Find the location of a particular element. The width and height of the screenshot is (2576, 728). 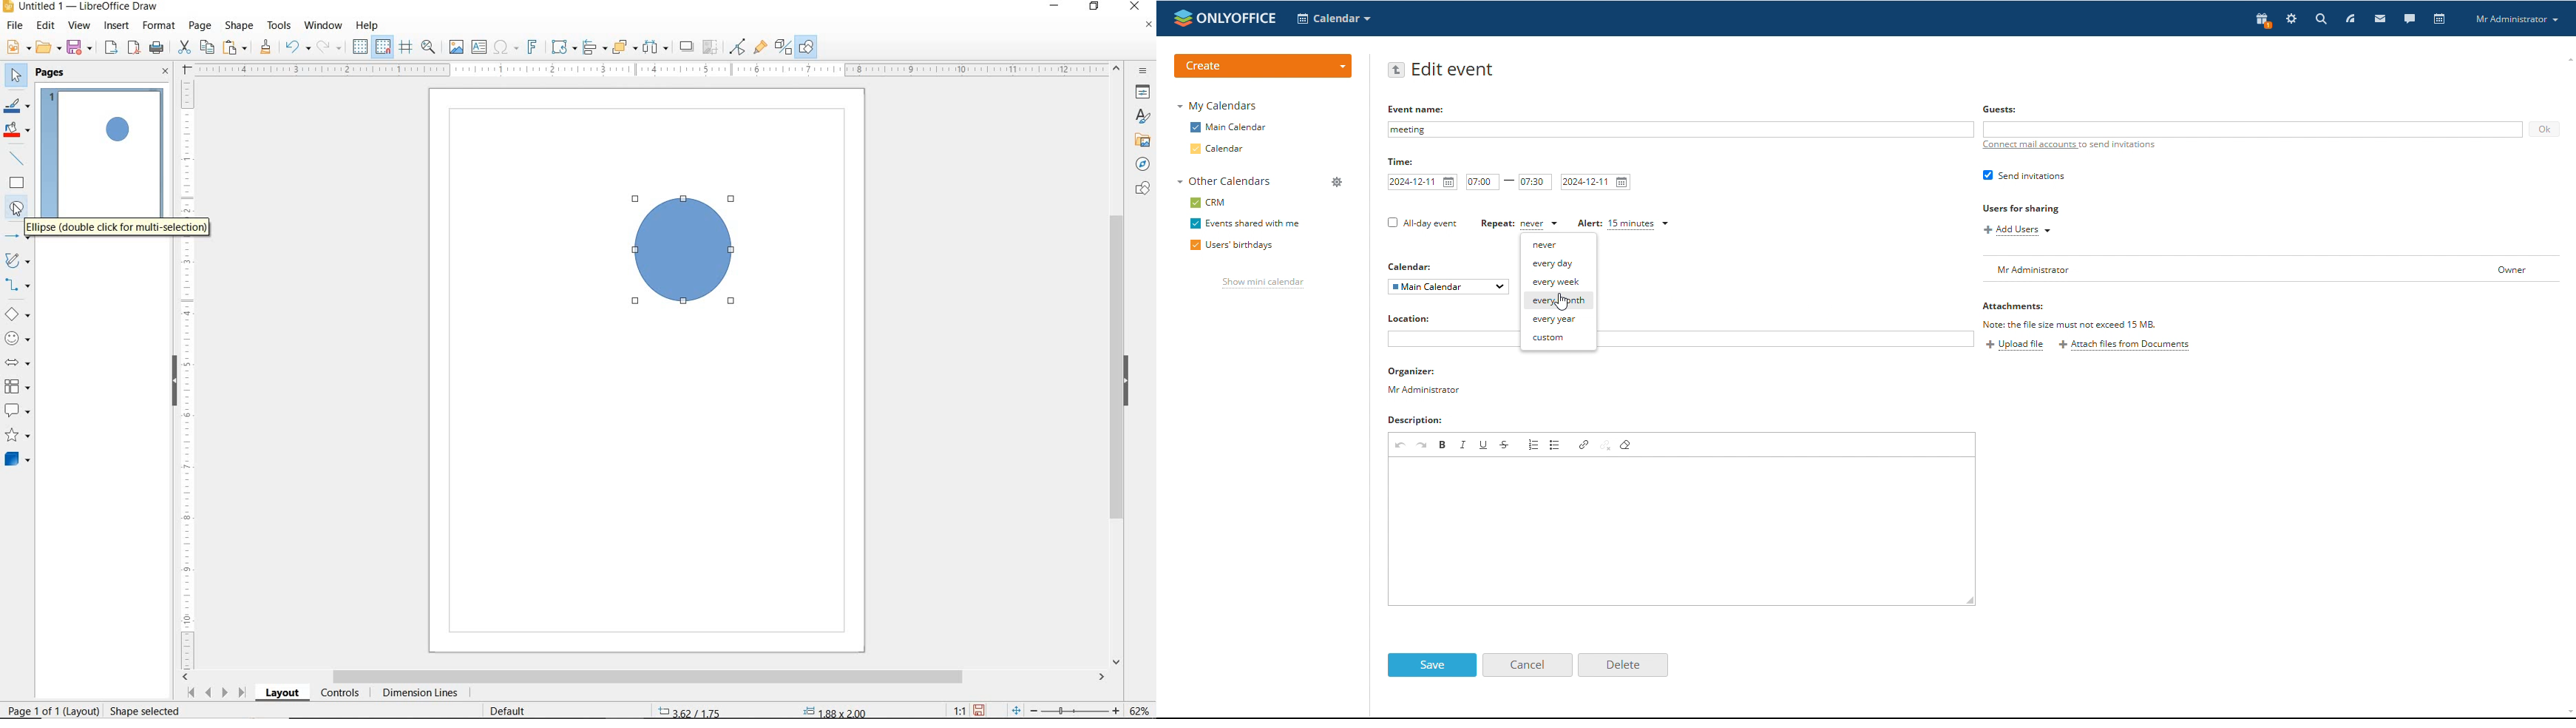

CLOSE is located at coordinates (1134, 5).